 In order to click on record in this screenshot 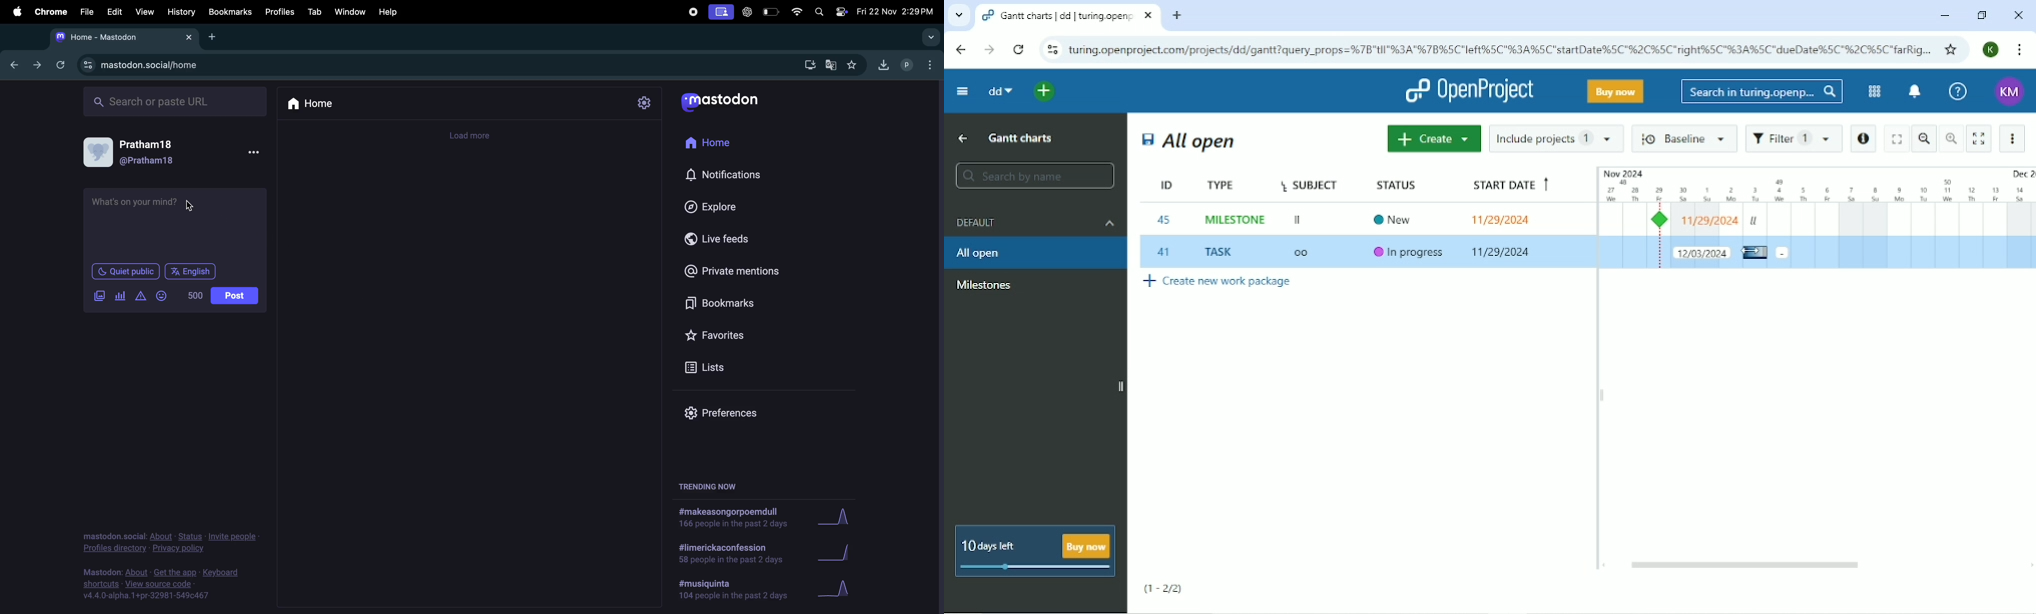, I will do `click(692, 12)`.